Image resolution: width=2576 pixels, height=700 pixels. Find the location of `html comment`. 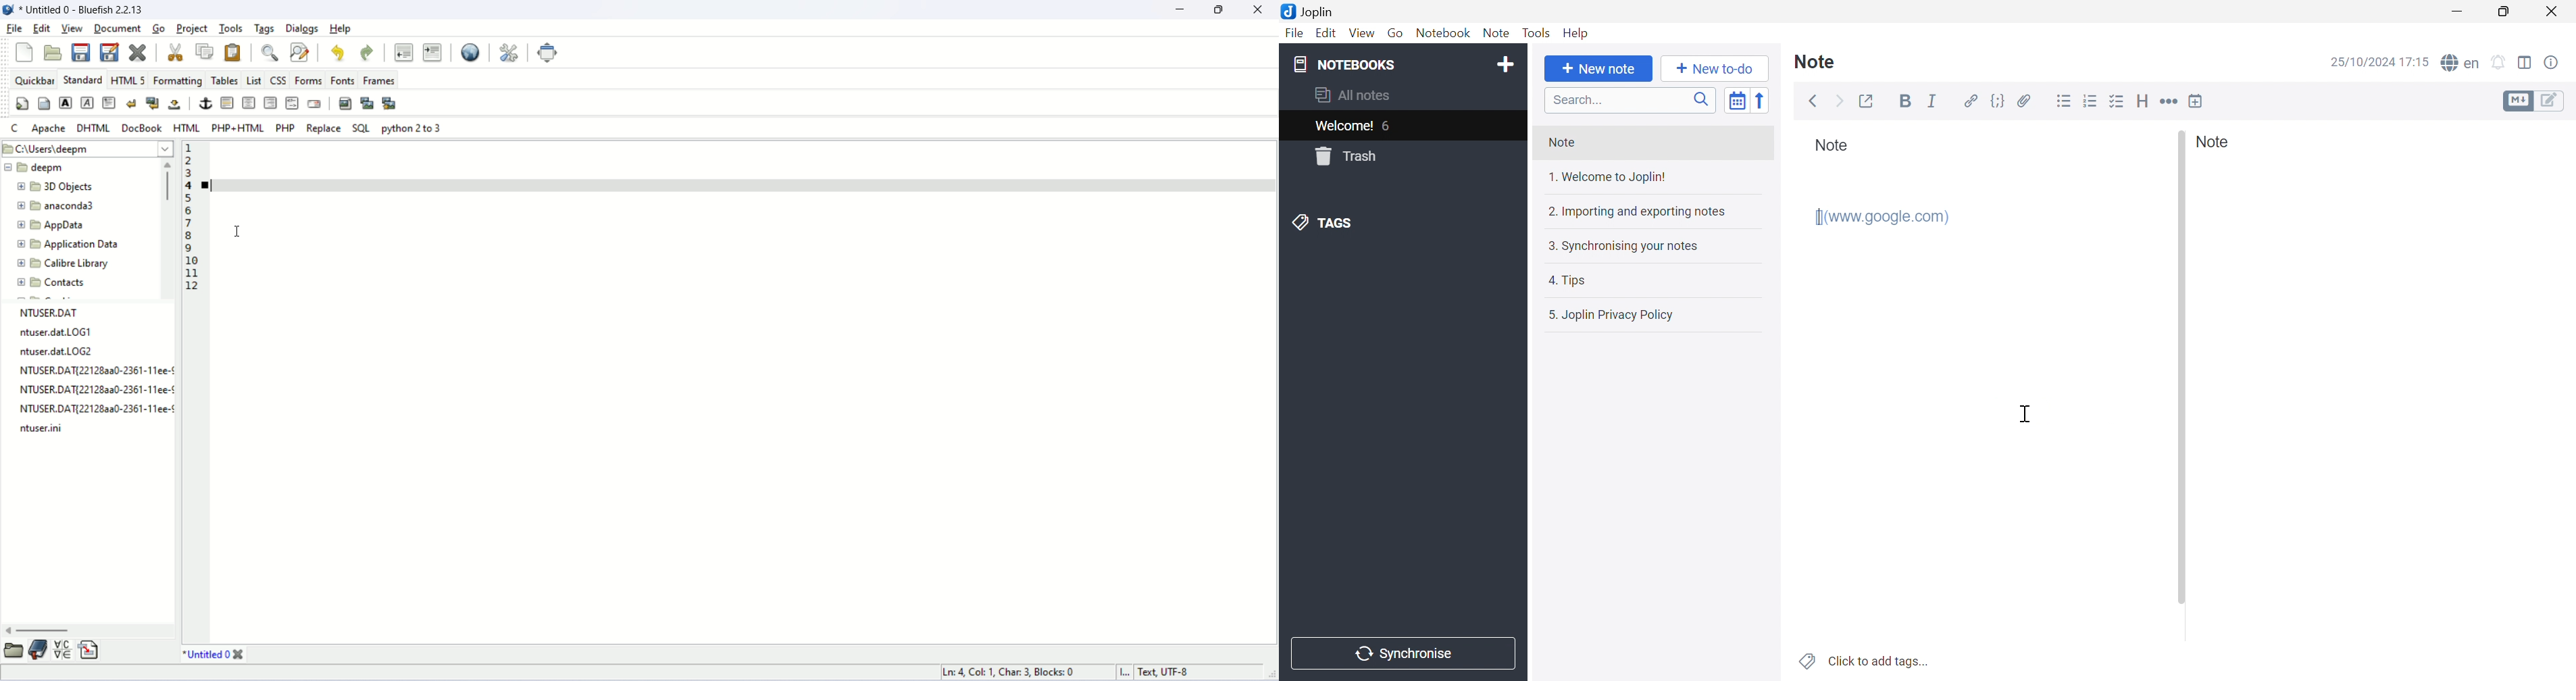

html comment is located at coordinates (293, 101).